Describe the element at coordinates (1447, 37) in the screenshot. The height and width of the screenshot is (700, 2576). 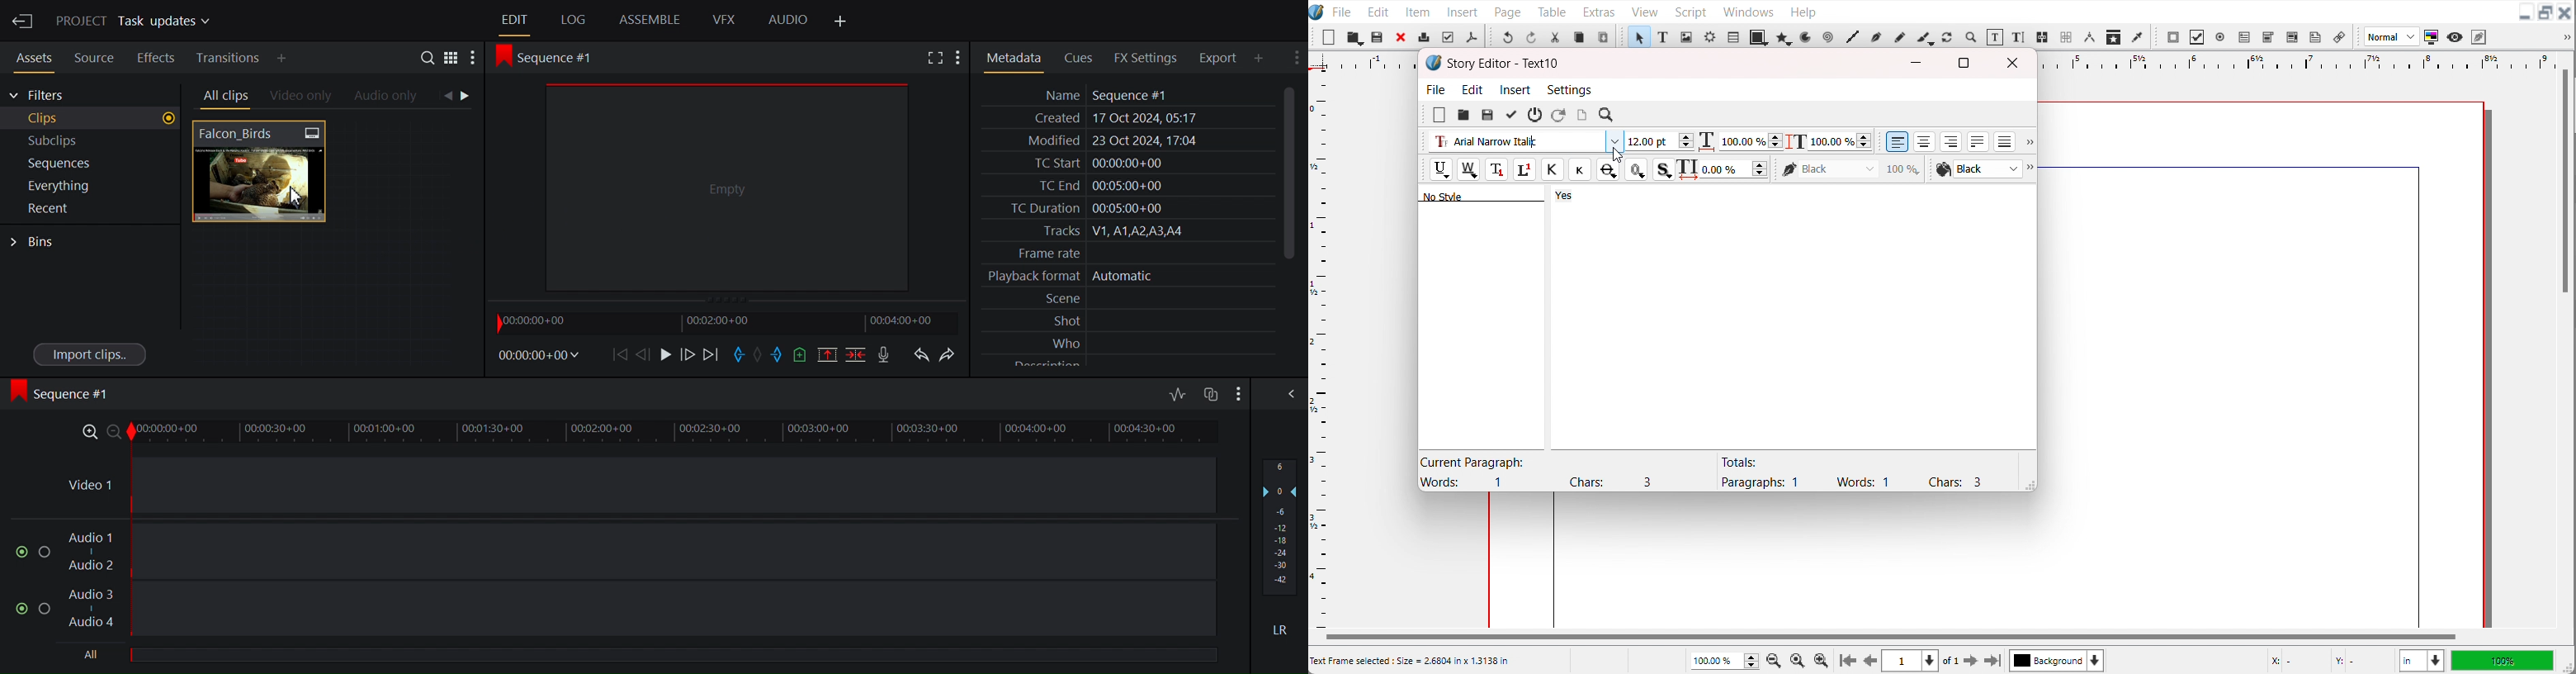
I see `Preflight verifier` at that location.